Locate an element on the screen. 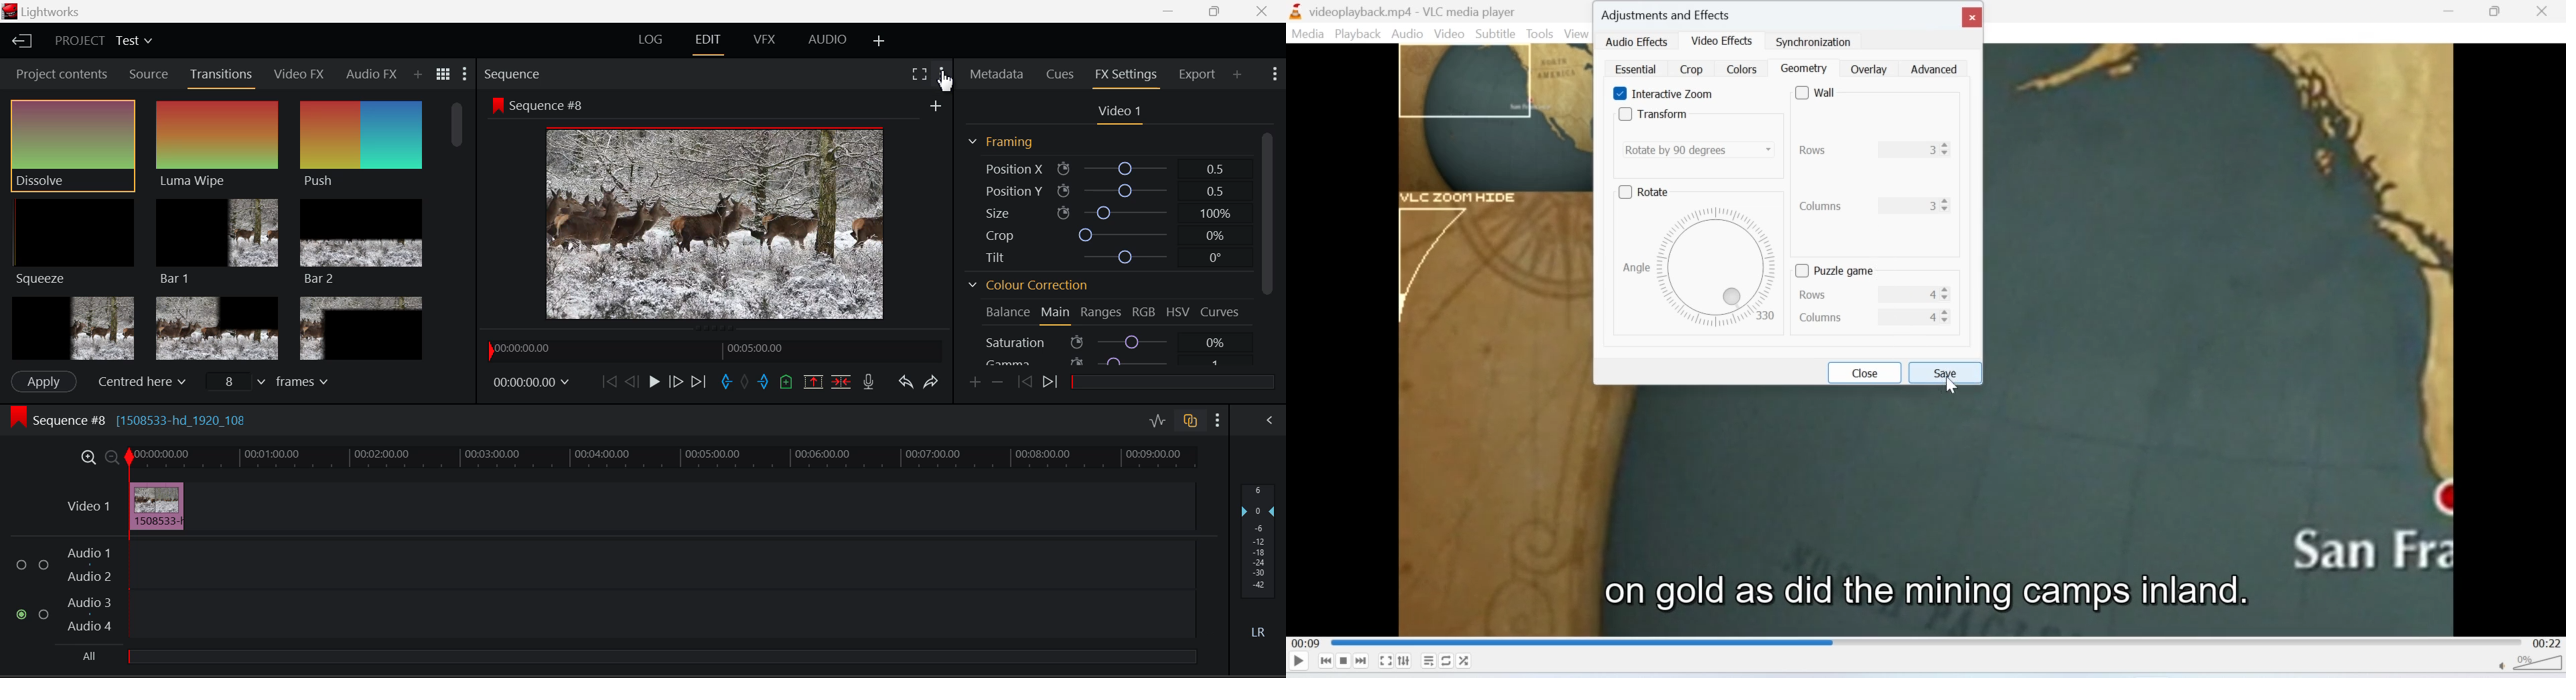  View is located at coordinates (1577, 34).